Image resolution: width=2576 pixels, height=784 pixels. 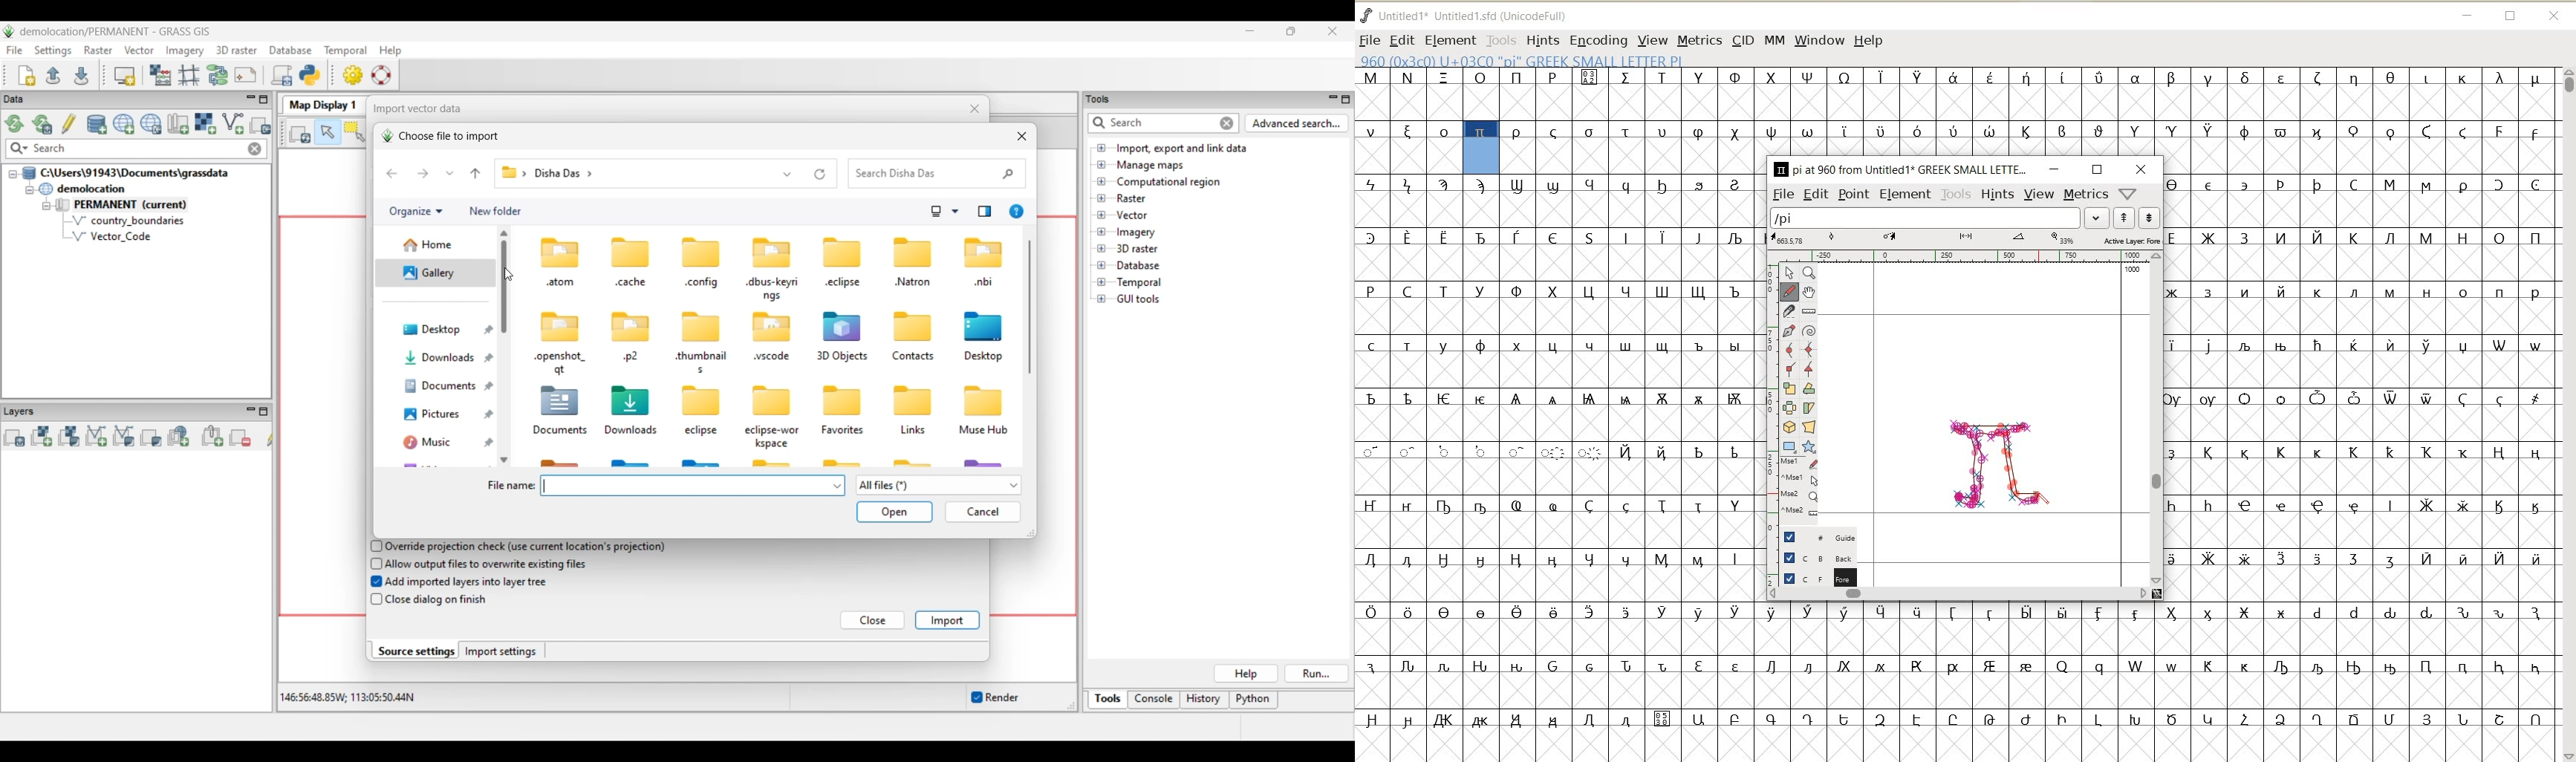 What do you see at coordinates (1809, 293) in the screenshot?
I see `scroll by hand` at bounding box center [1809, 293].